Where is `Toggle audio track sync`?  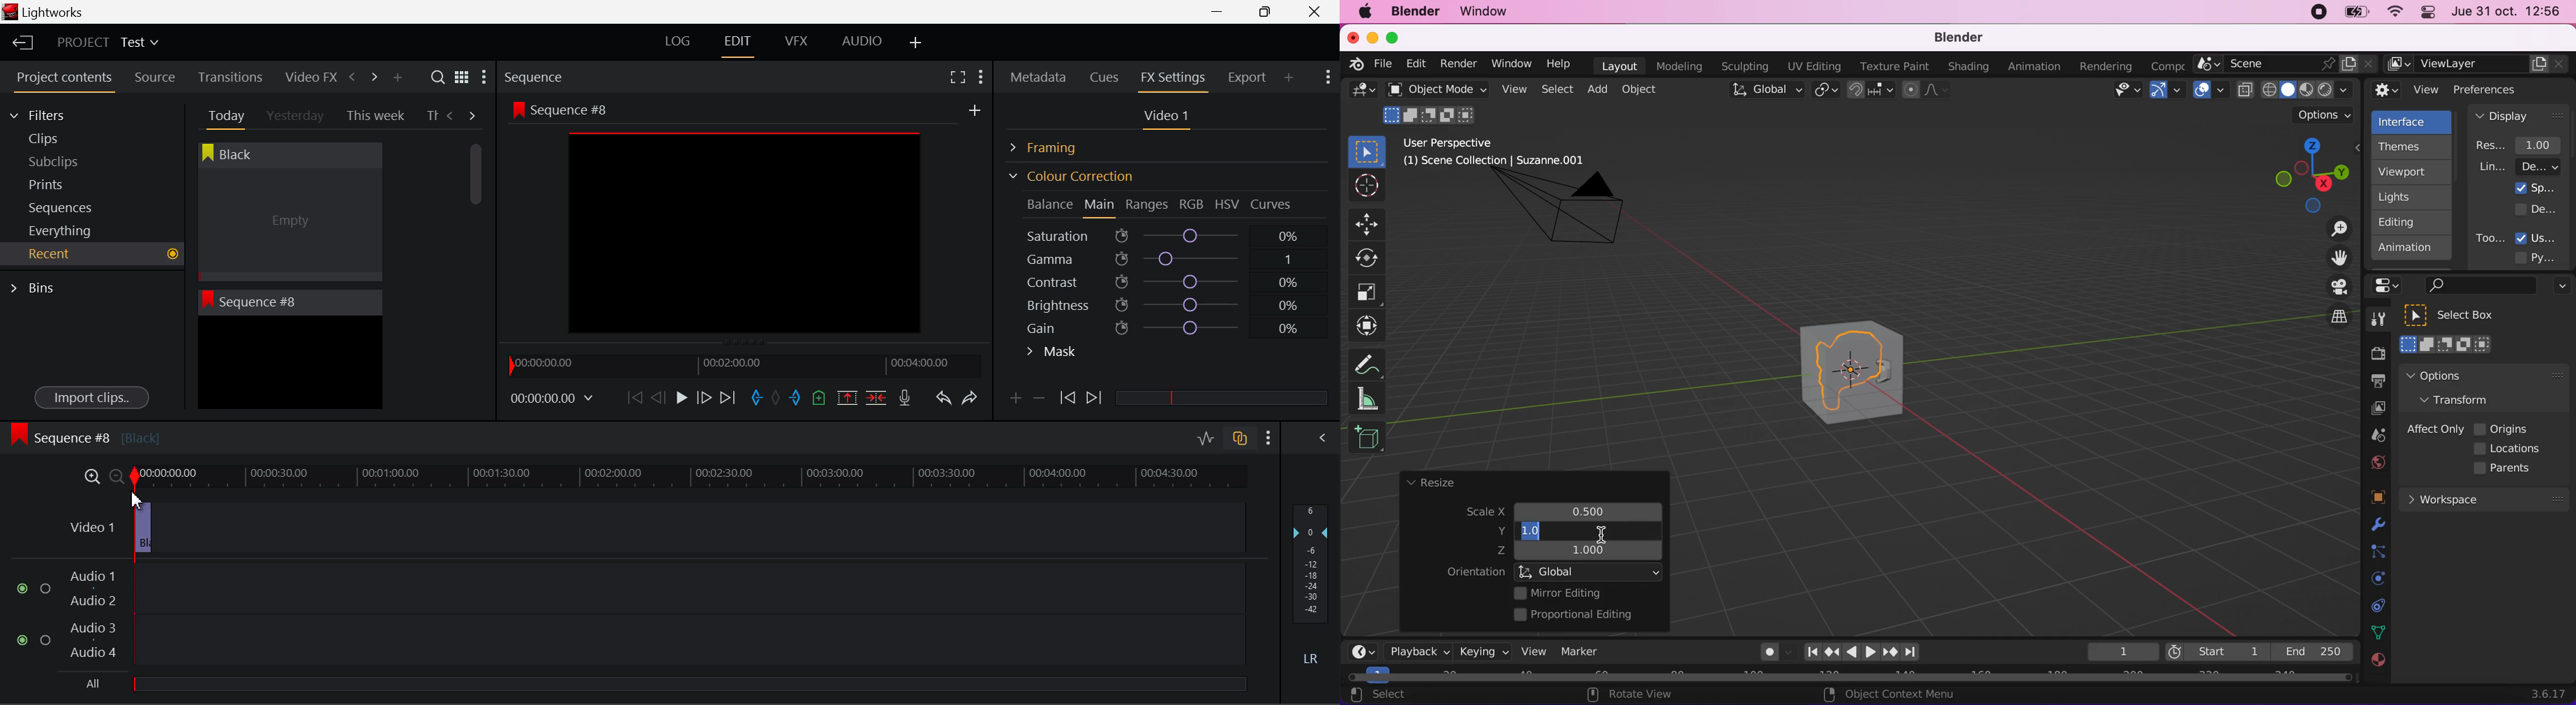
Toggle audio track sync is located at coordinates (1241, 437).